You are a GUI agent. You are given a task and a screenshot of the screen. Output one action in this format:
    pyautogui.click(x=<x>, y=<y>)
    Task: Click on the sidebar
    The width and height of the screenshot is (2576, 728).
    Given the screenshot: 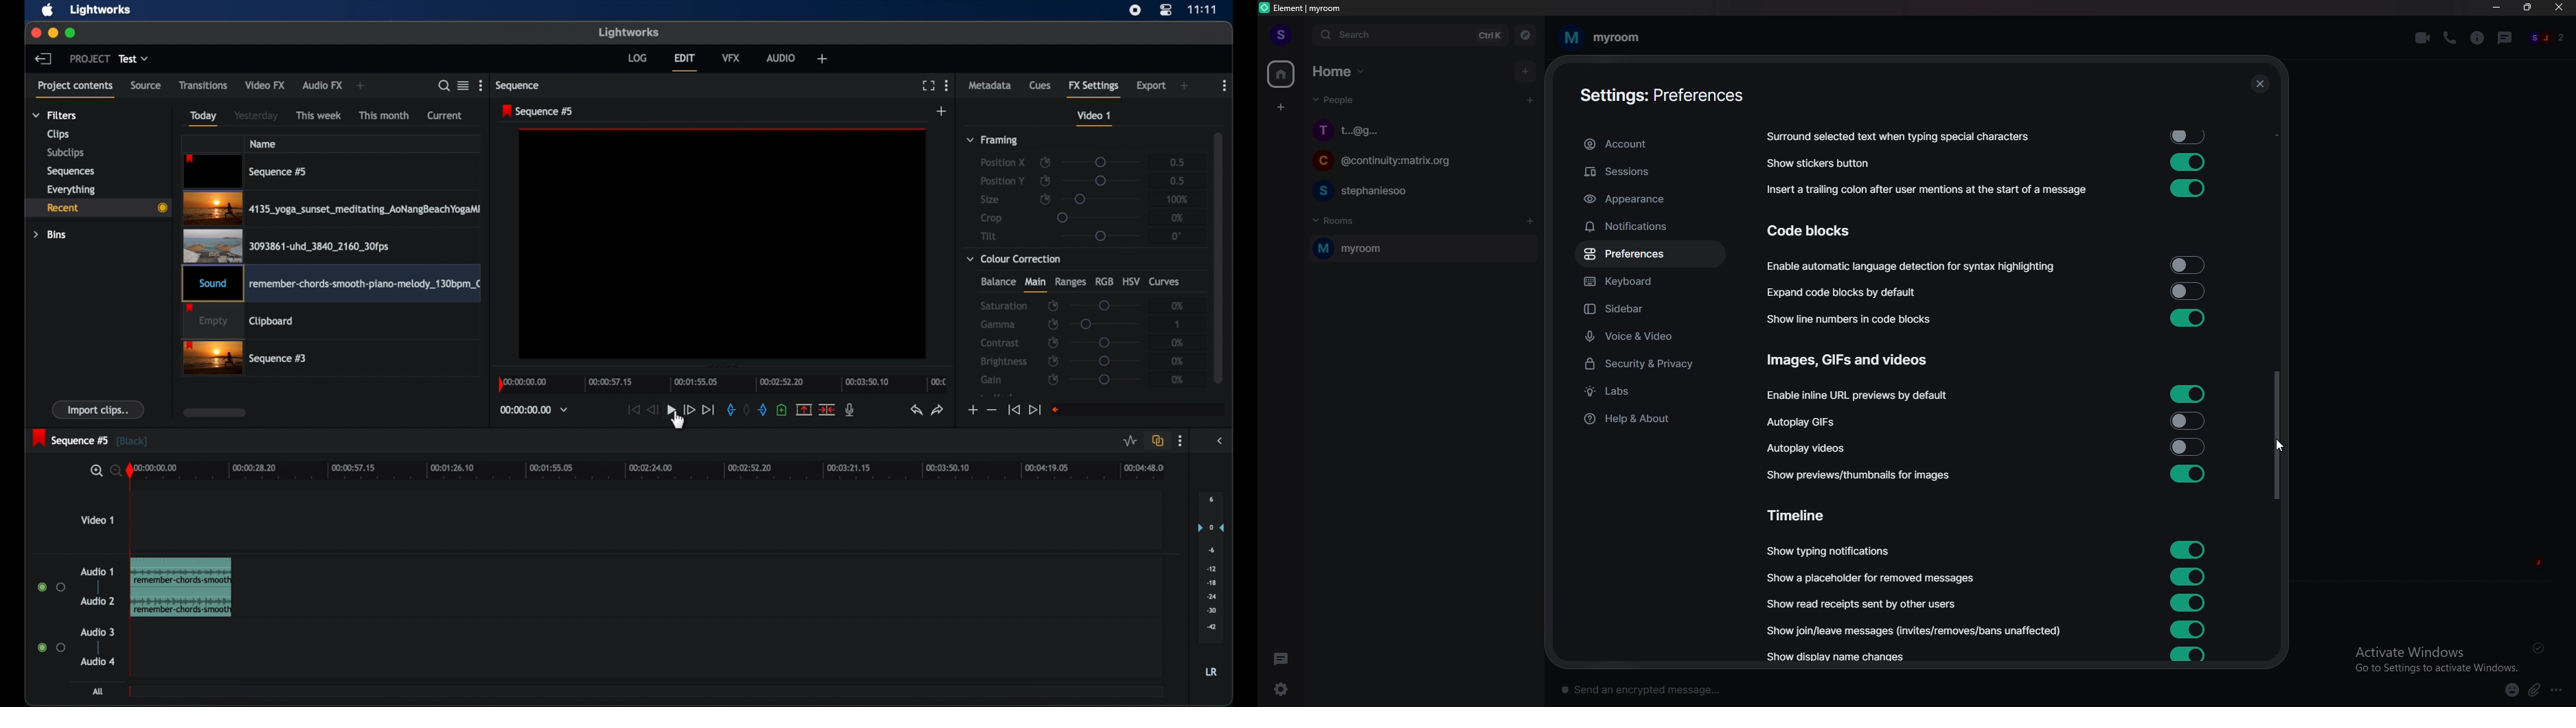 What is the action you would take?
    pyautogui.click(x=1654, y=310)
    